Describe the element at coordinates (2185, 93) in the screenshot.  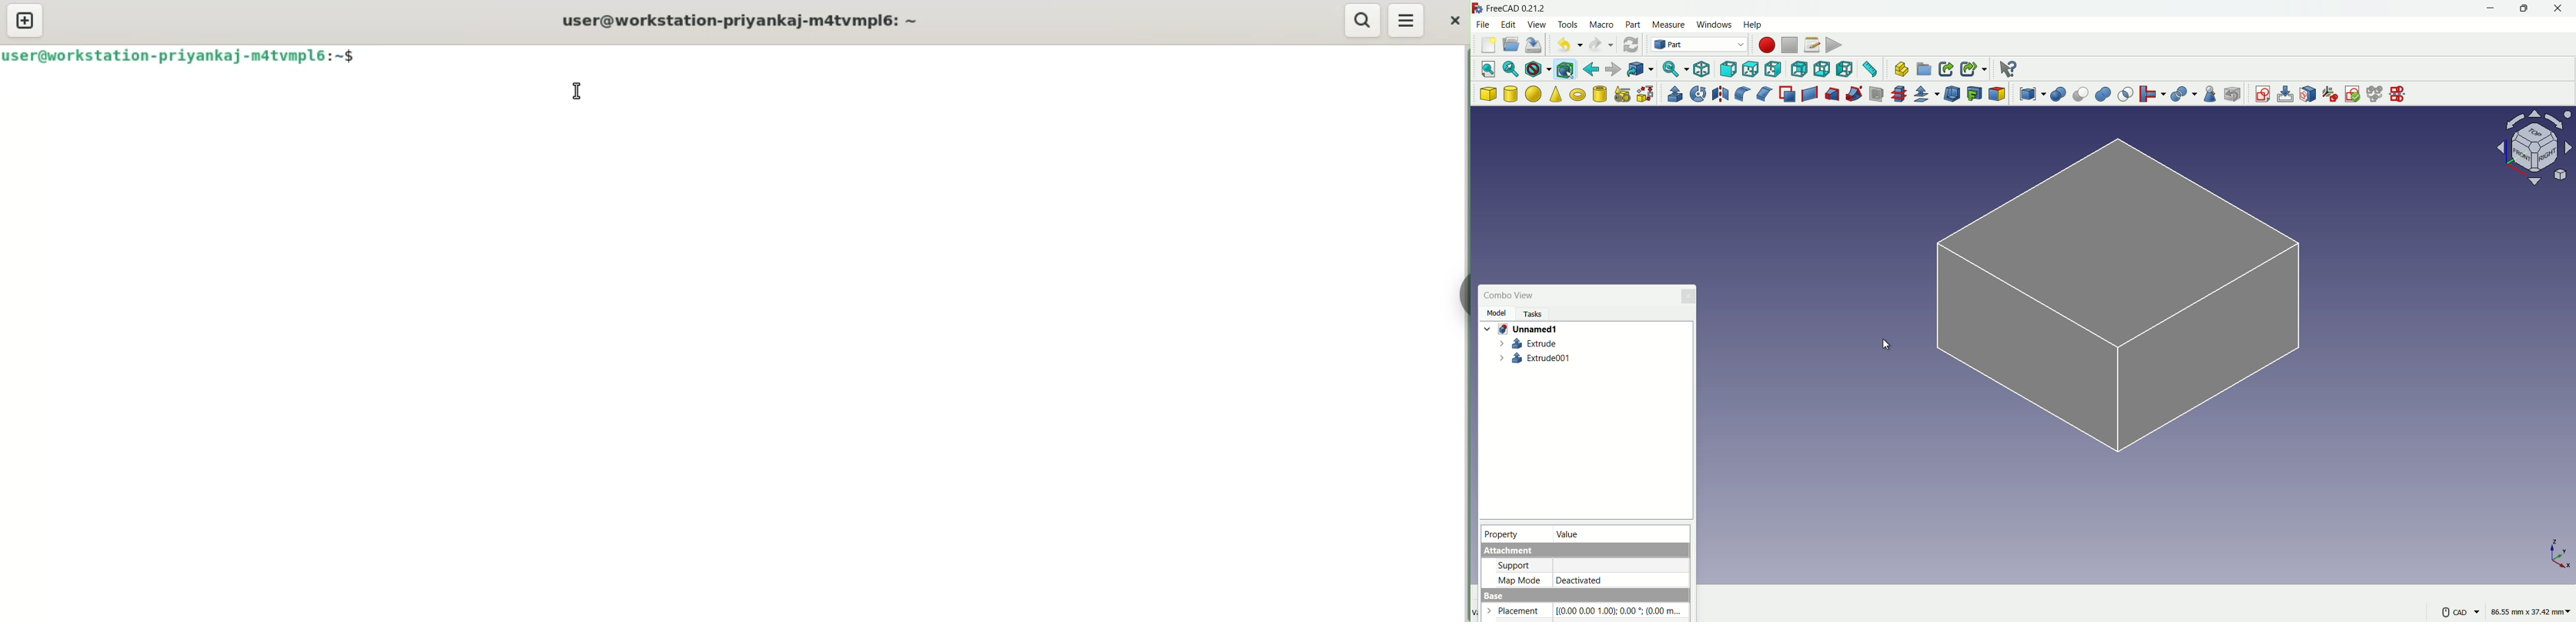
I see `split object` at that location.